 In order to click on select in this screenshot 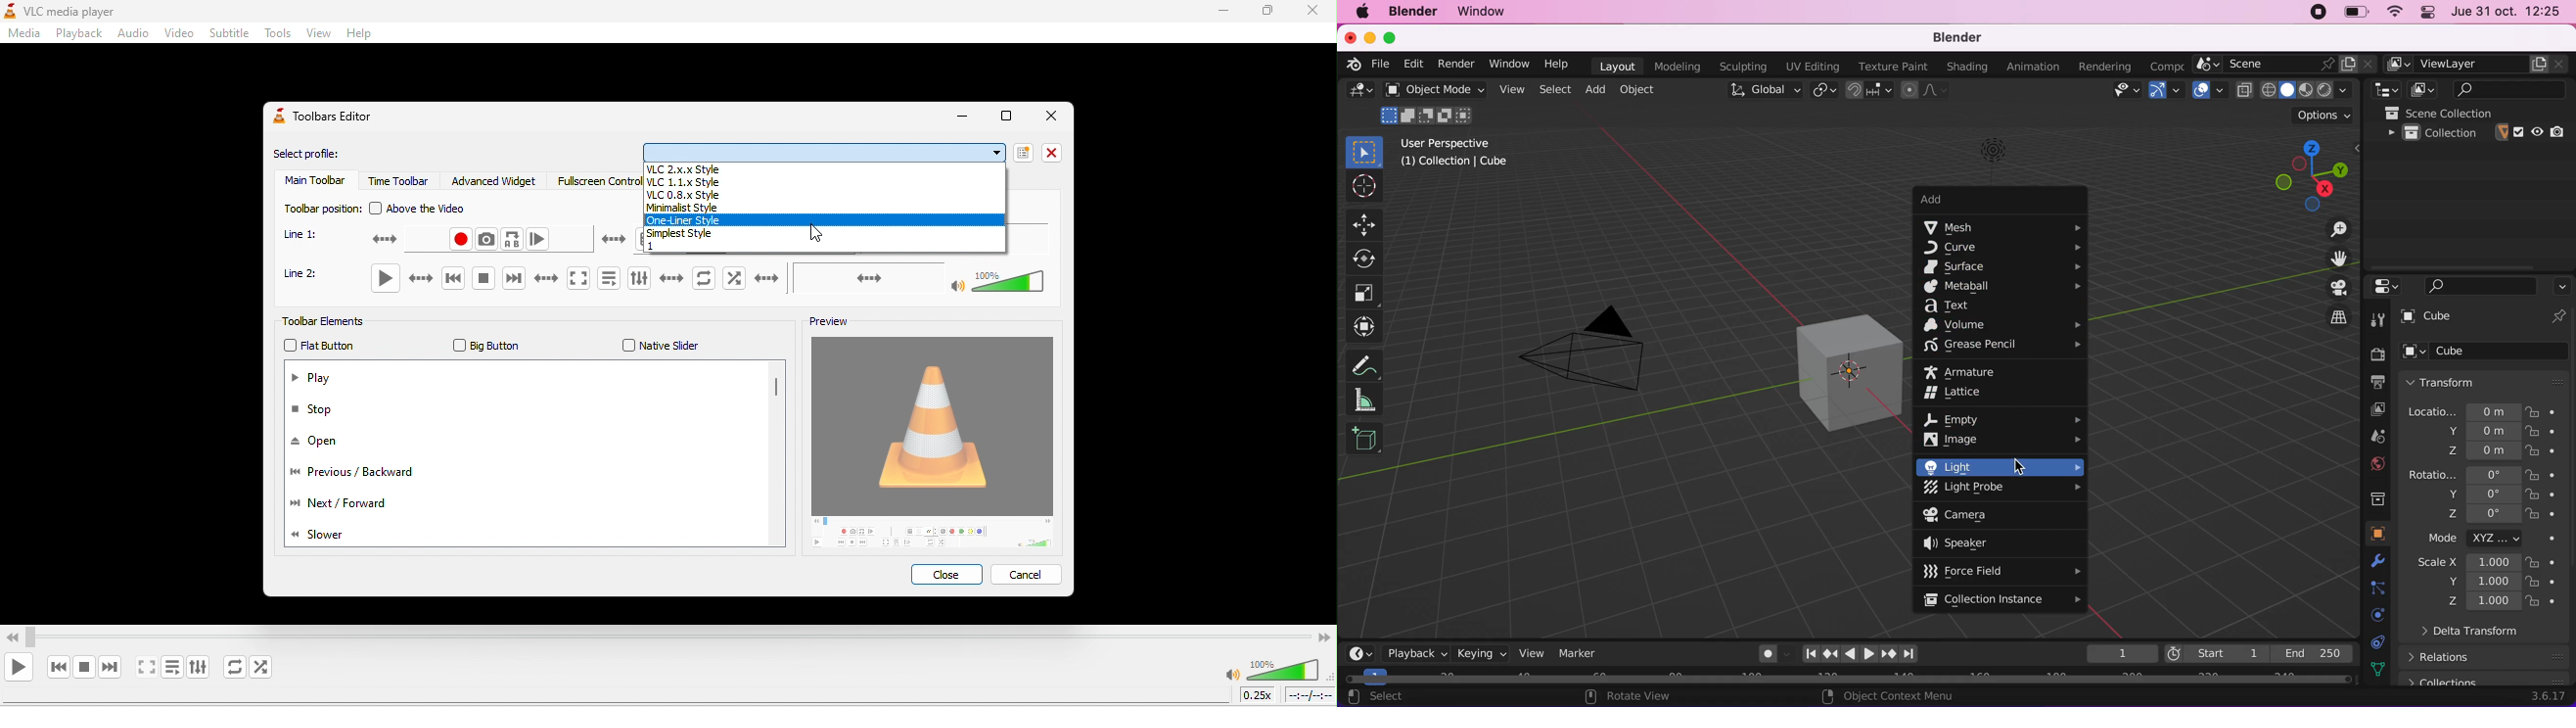, I will do `click(1556, 89)`.